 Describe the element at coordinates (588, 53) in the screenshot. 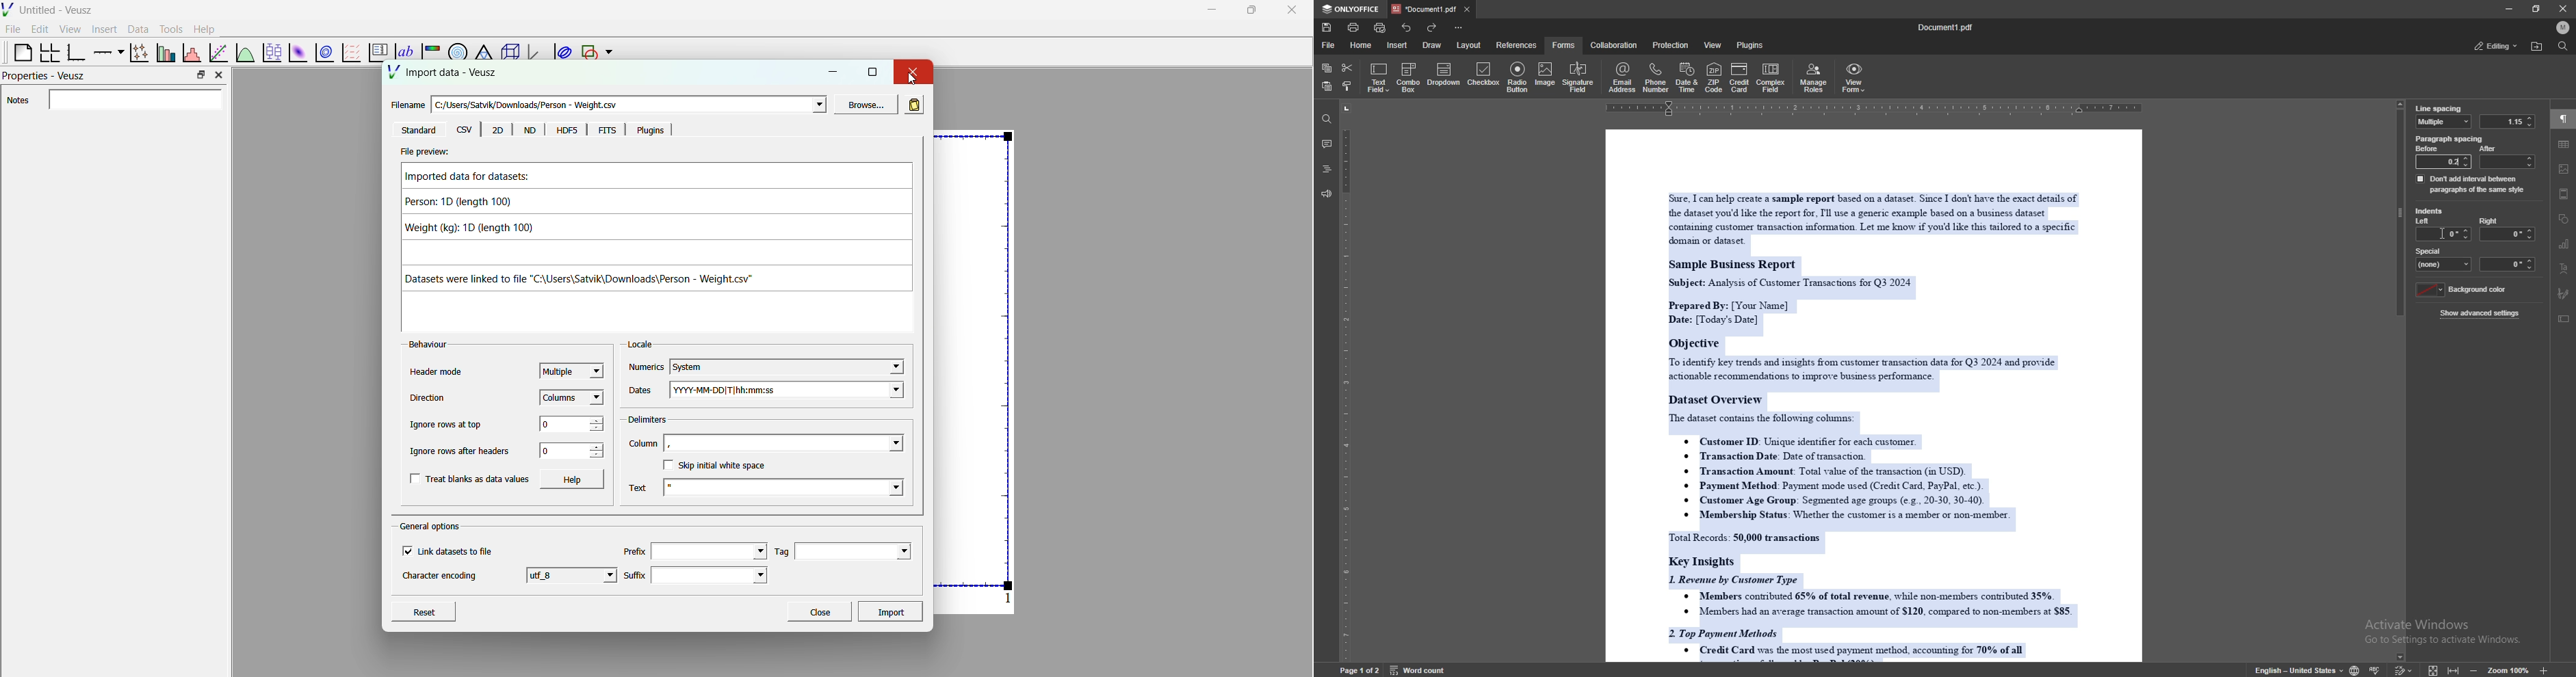

I see `add a shape to the plot` at that location.